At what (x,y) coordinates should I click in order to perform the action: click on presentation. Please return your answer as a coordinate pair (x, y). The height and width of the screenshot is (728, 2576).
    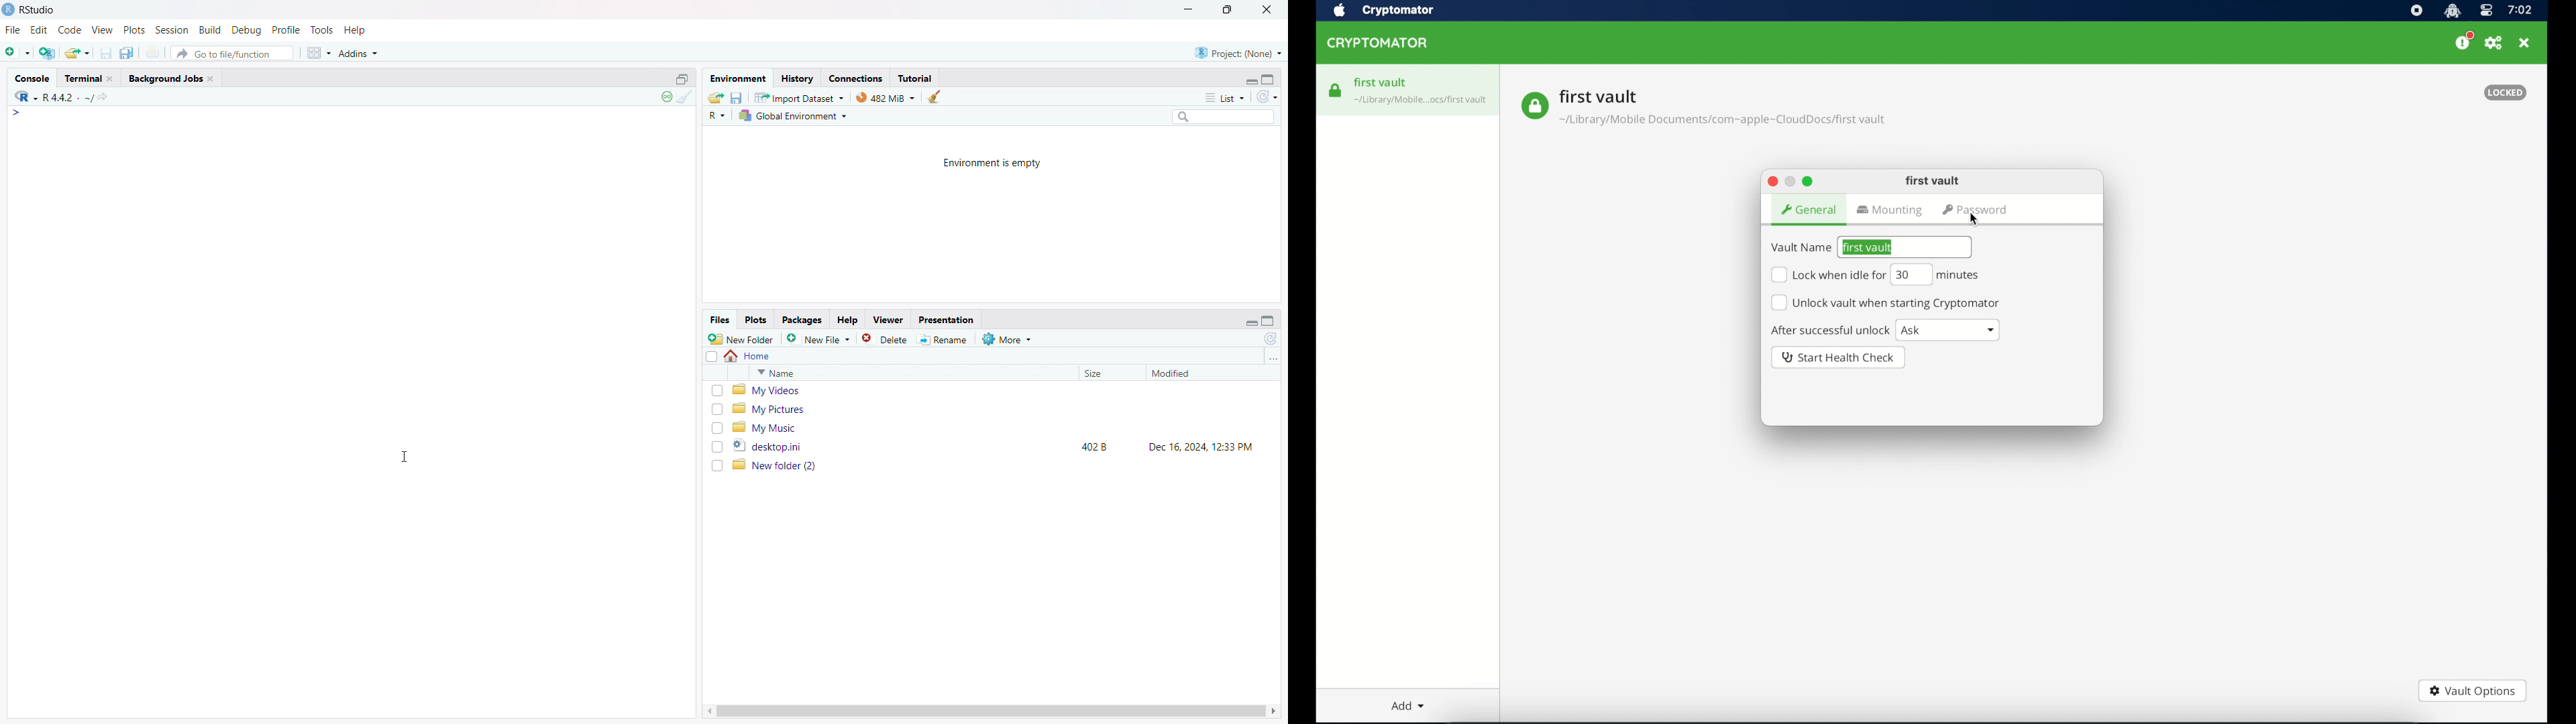
    Looking at the image, I should click on (947, 319).